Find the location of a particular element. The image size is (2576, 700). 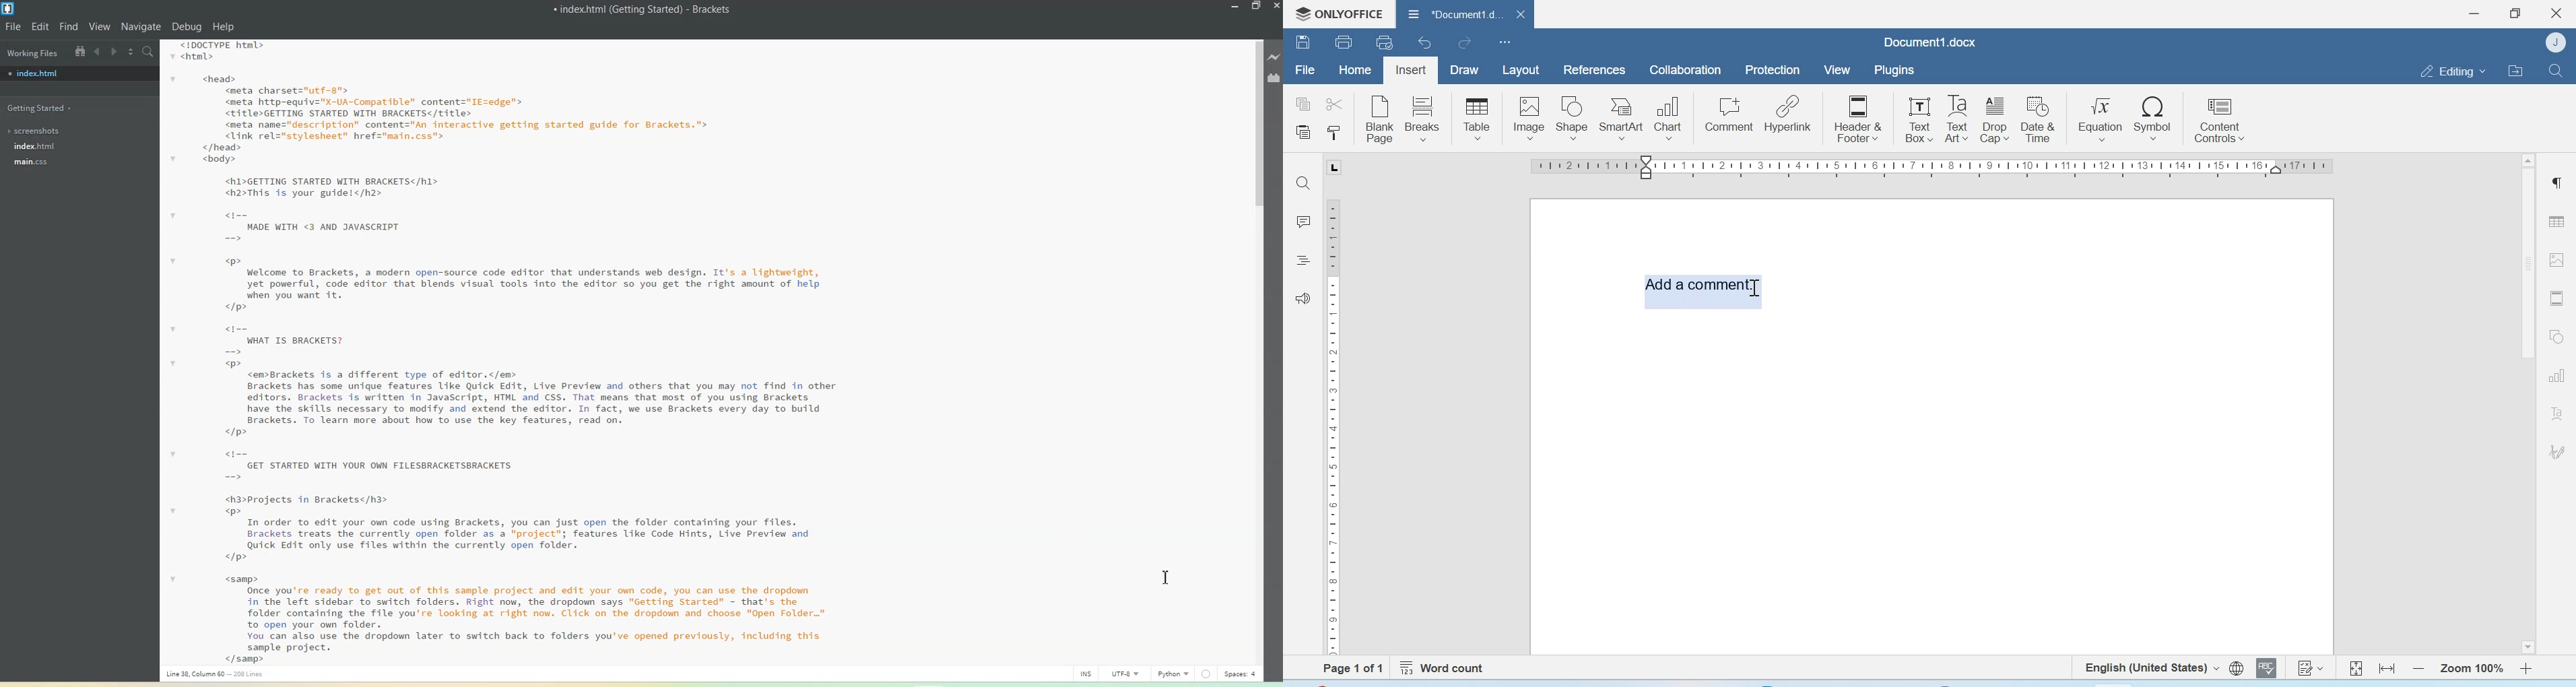

Paste is located at coordinates (1304, 133).